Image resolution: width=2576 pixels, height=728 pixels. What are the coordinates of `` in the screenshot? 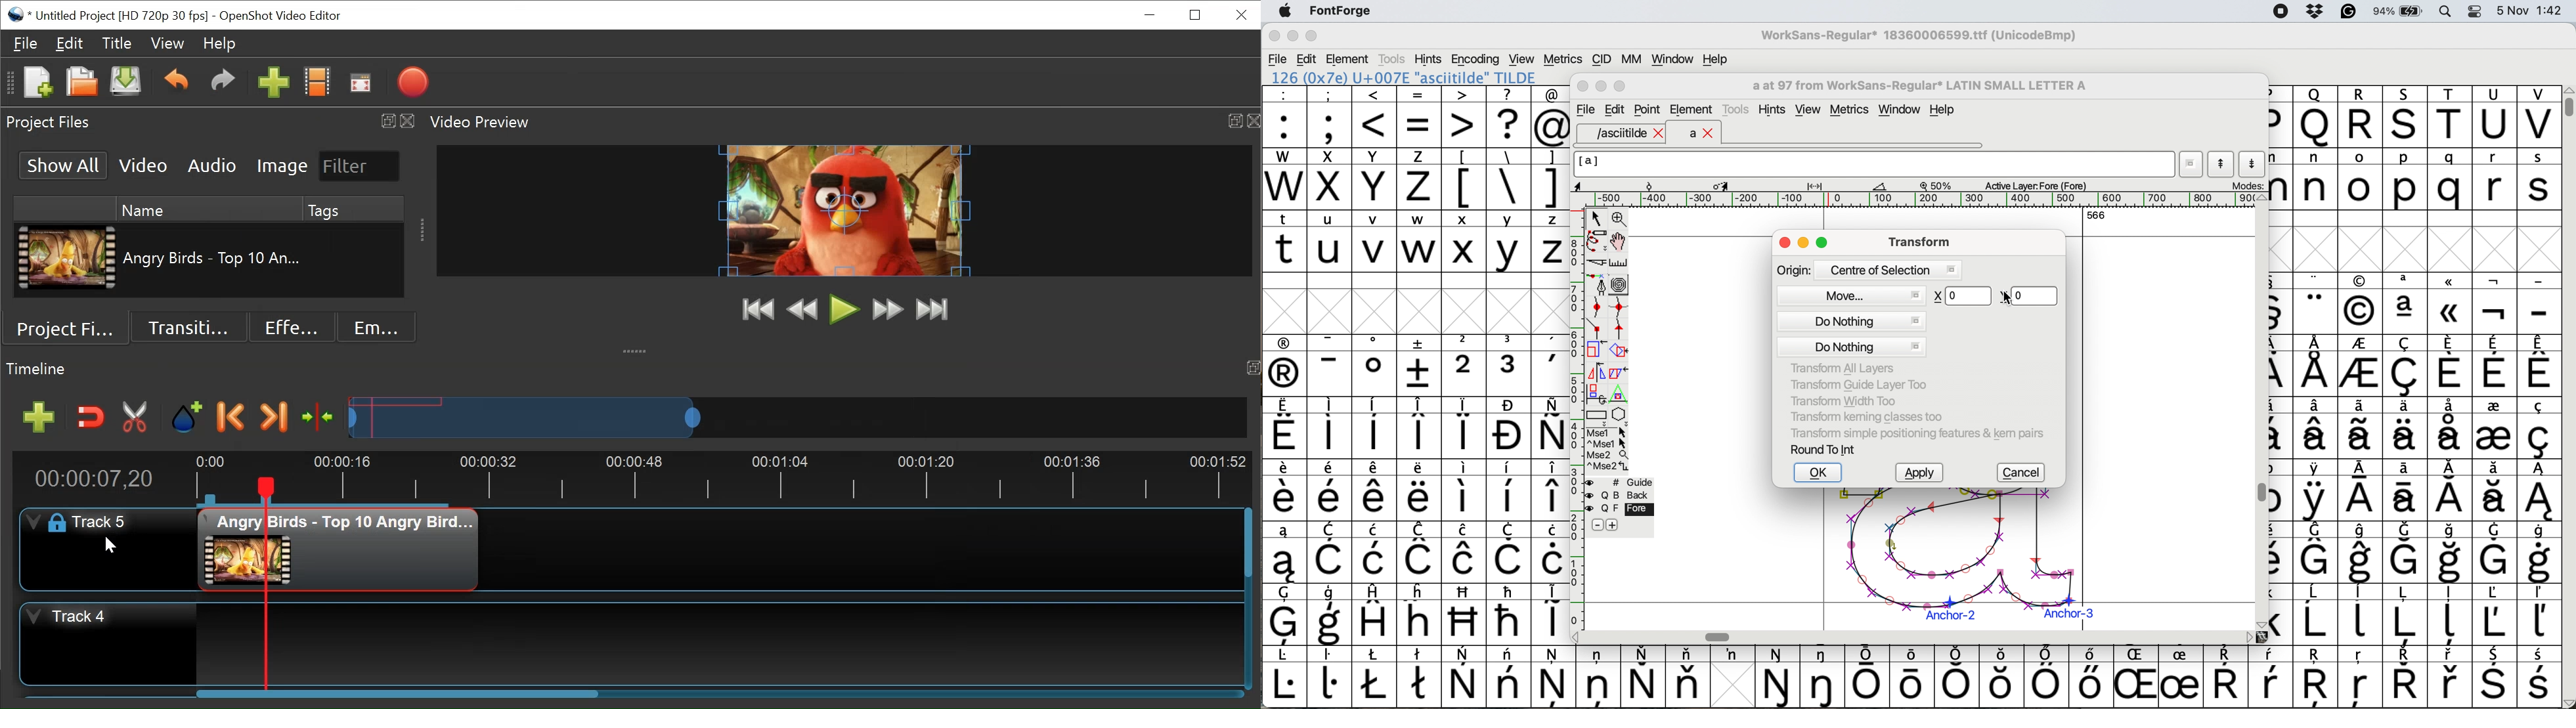 It's located at (2451, 303).